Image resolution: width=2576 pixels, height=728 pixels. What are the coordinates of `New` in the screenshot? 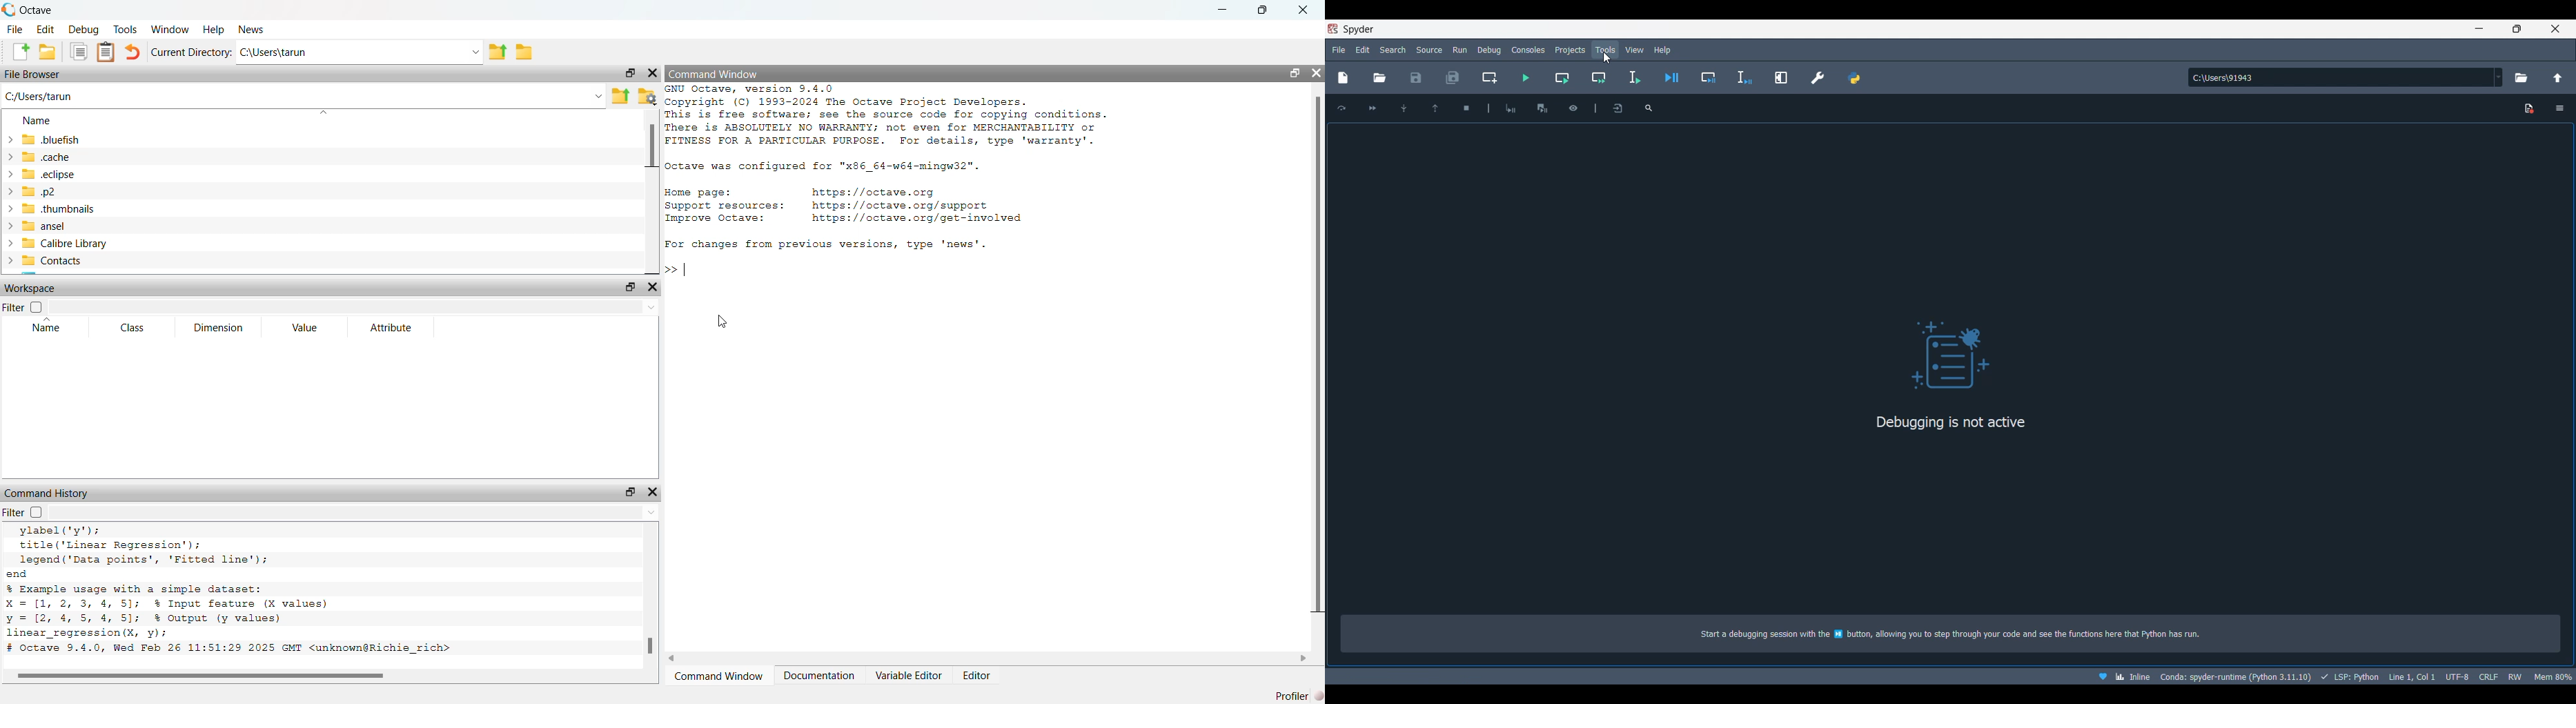 It's located at (1344, 77).